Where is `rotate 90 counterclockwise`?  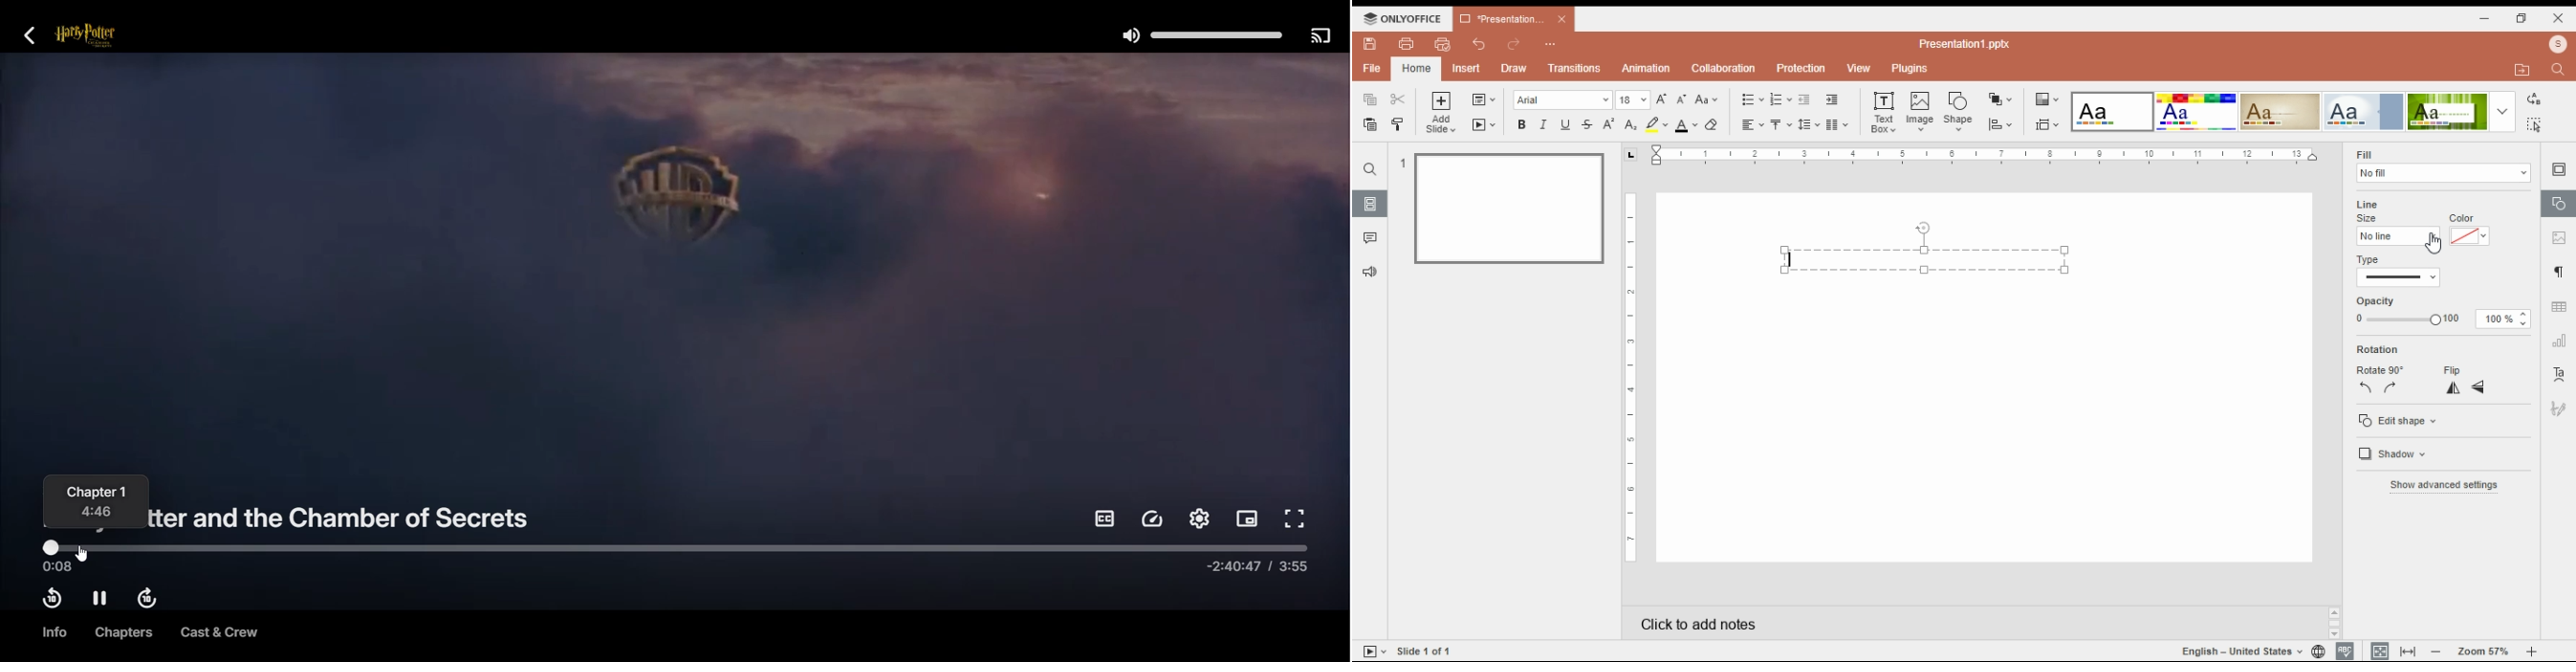
rotate 90 counterclockwise is located at coordinates (2367, 386).